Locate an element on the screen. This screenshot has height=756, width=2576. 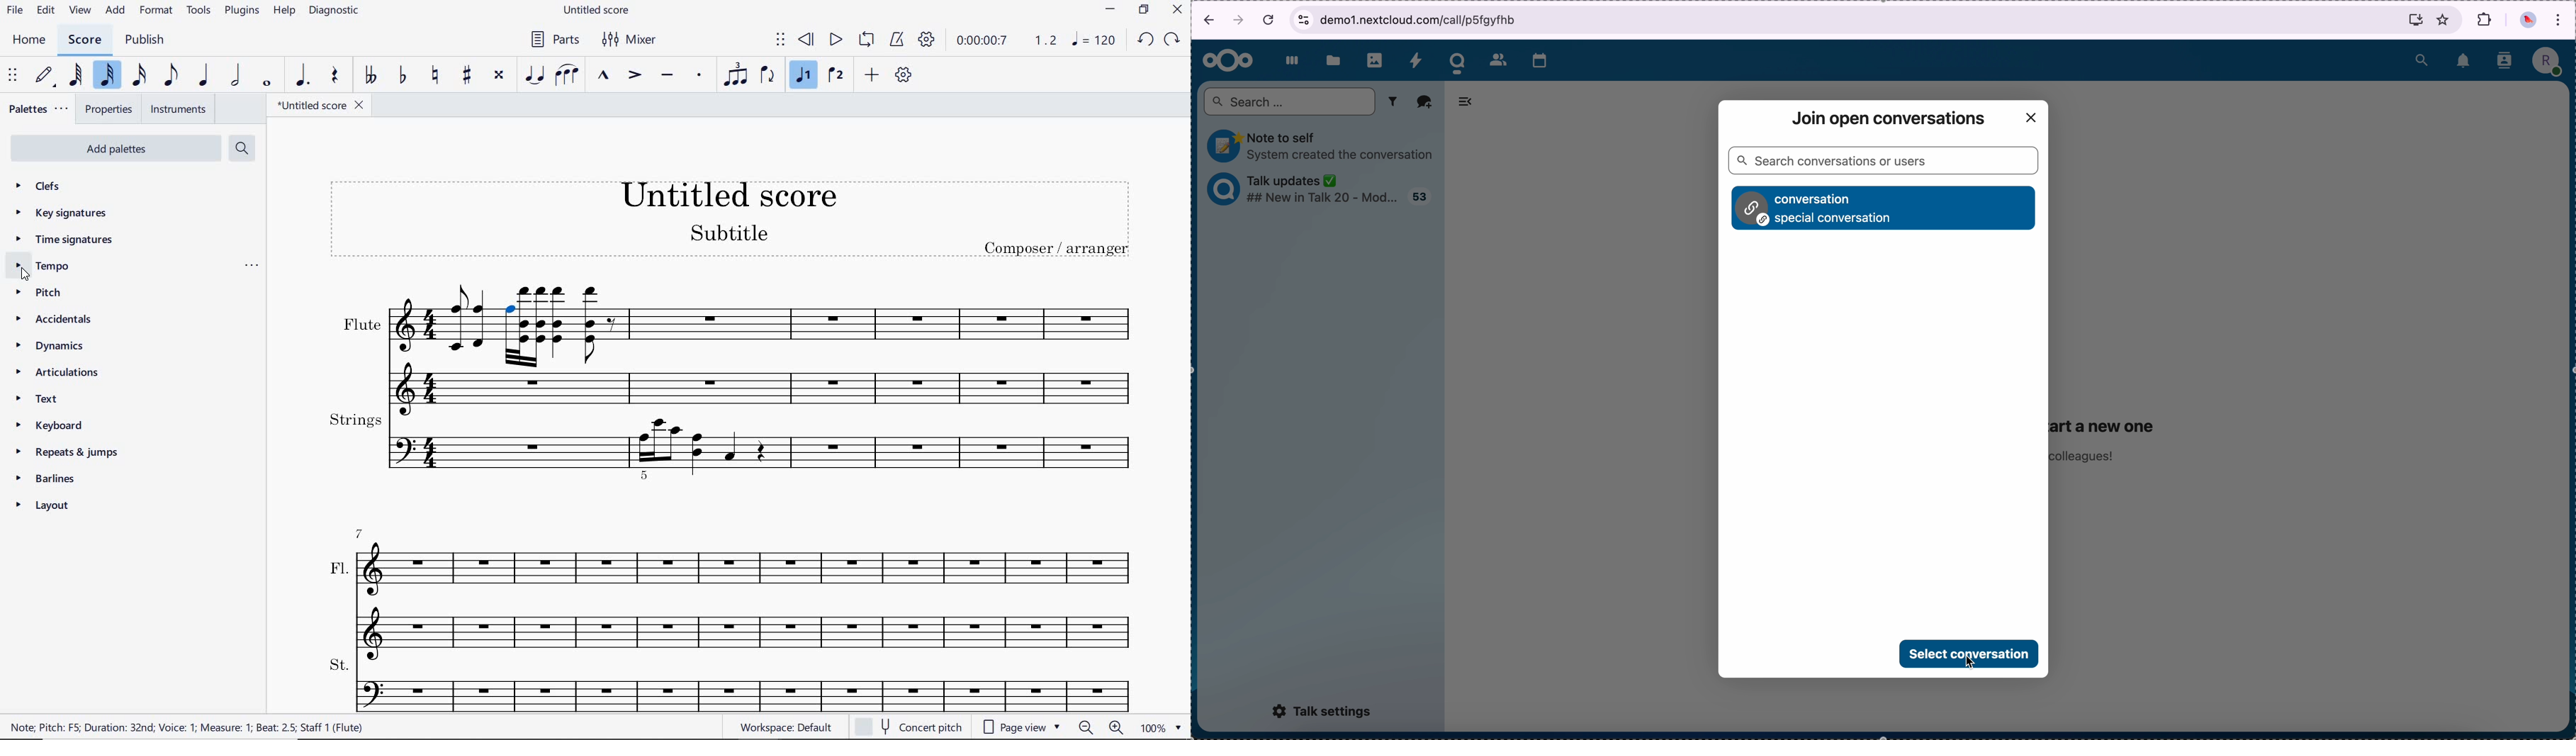
WHOLE NOTE is located at coordinates (267, 82).